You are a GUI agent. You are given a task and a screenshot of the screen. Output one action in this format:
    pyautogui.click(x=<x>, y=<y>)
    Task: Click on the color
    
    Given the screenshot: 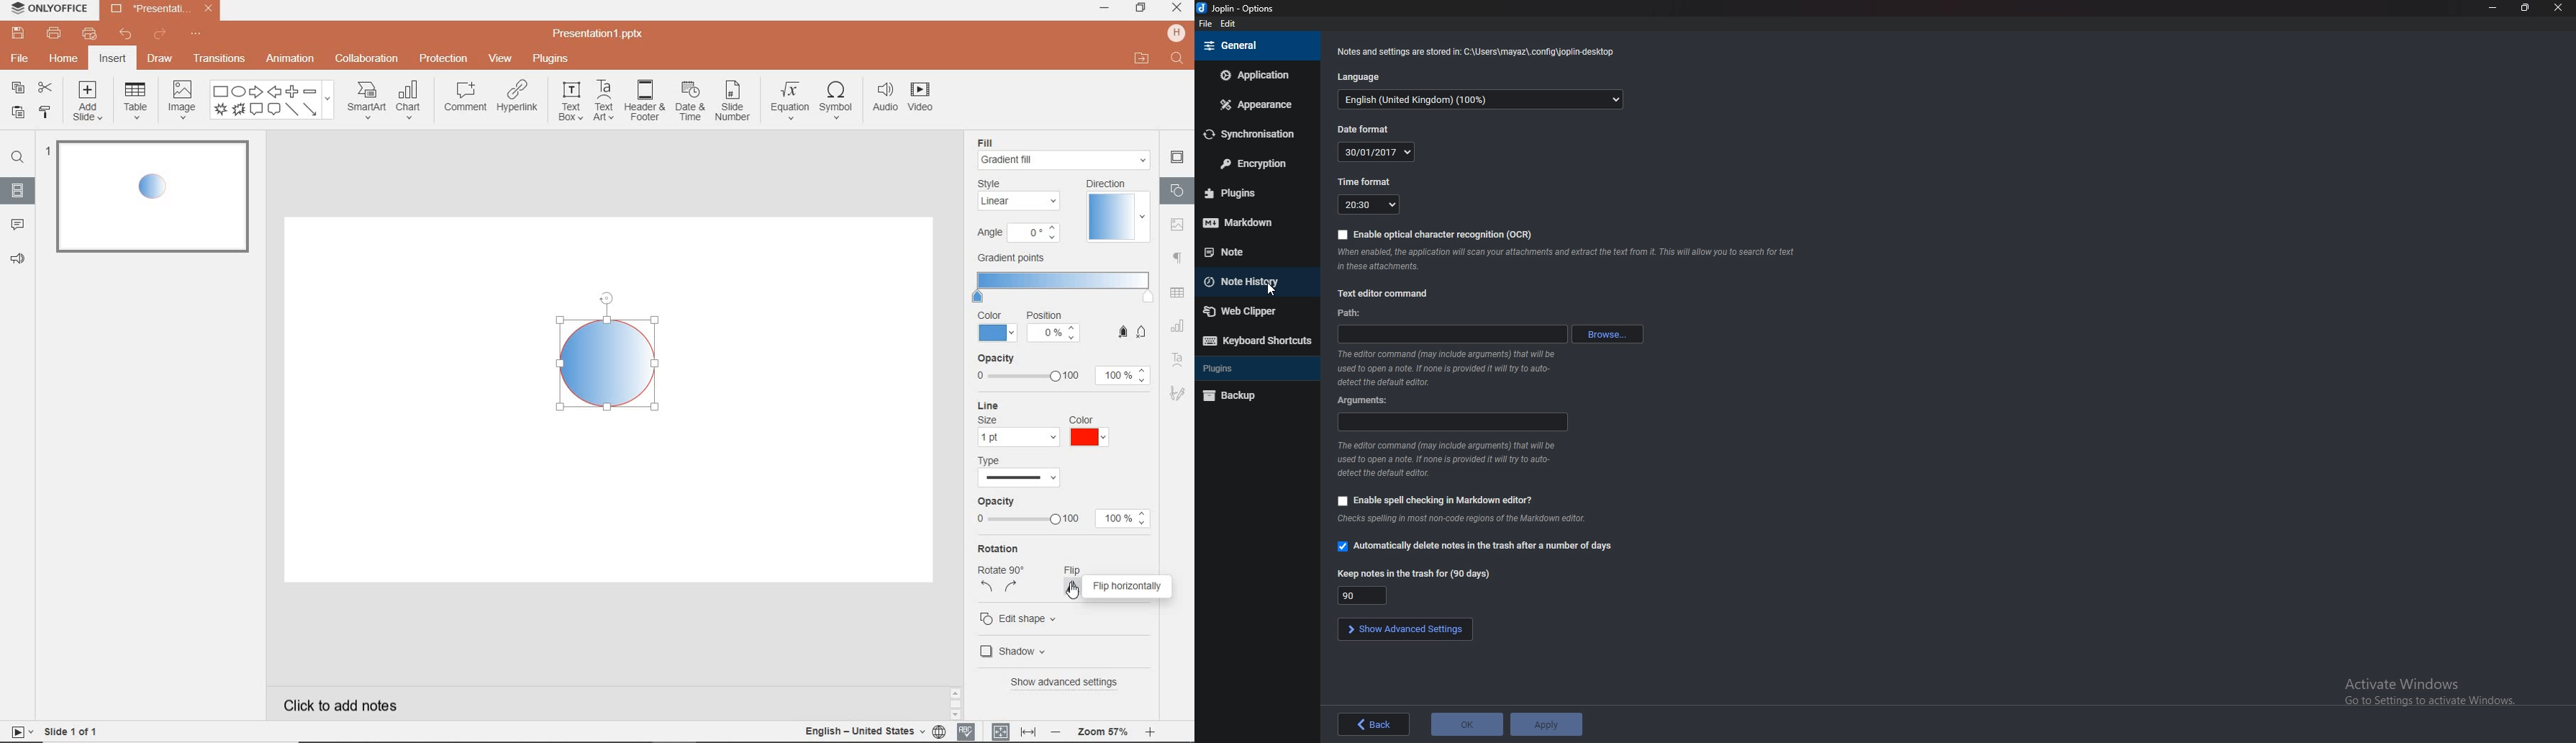 What is the action you would take?
    pyautogui.click(x=998, y=327)
    